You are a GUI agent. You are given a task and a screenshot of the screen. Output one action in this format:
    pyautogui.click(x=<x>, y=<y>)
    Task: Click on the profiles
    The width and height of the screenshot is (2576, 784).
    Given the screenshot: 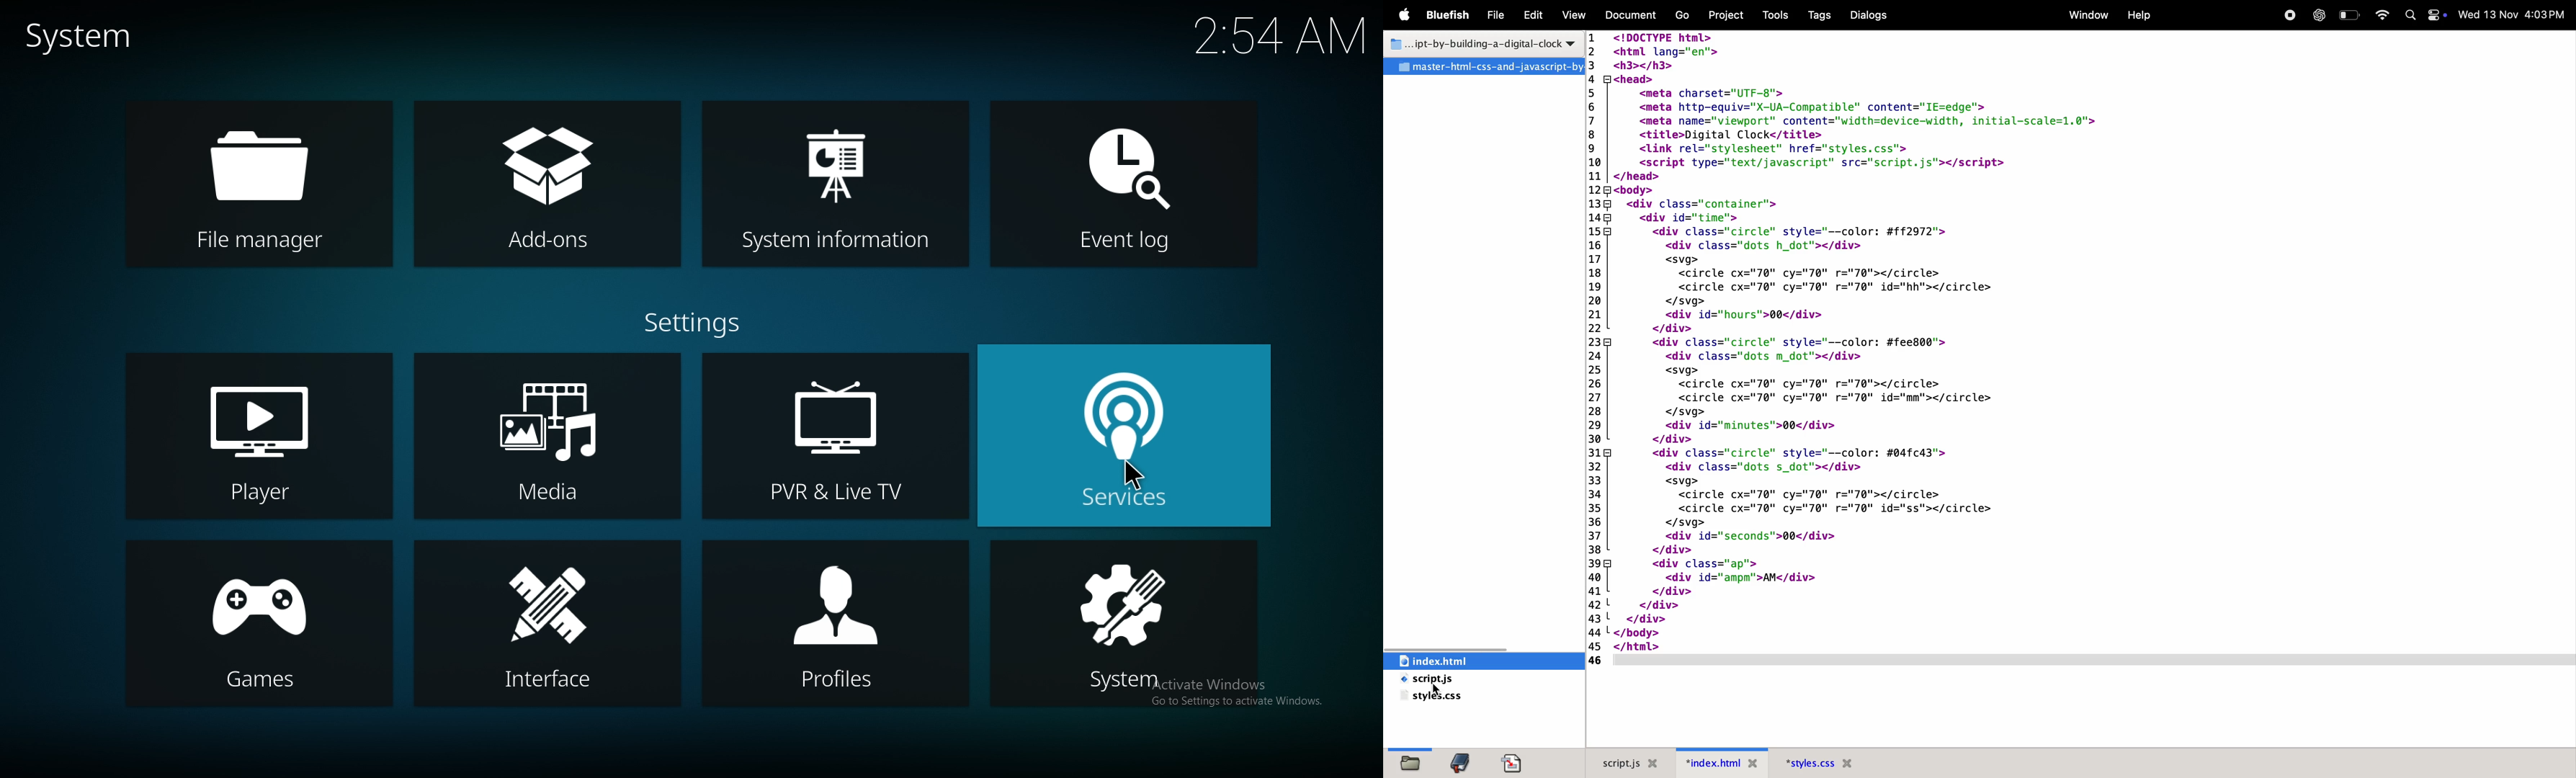 What is the action you would take?
    pyautogui.click(x=840, y=624)
    